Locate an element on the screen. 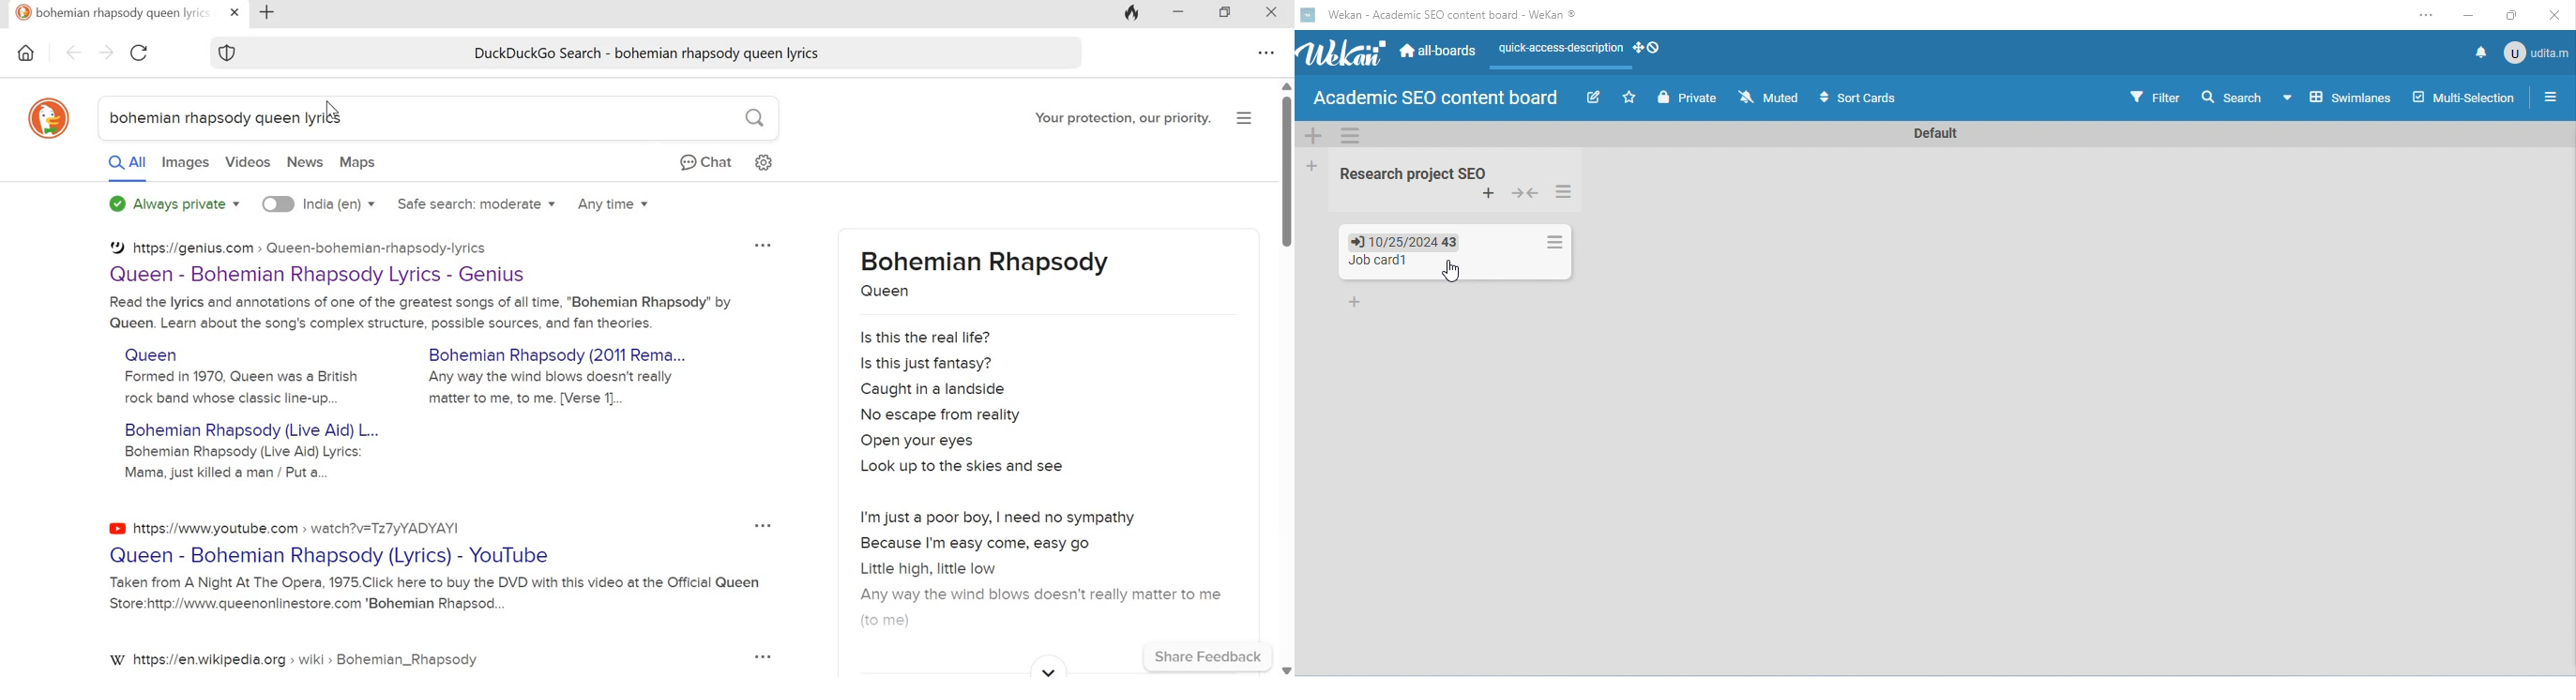 Image resolution: width=2576 pixels, height=700 pixels. Queen is located at coordinates (891, 291).